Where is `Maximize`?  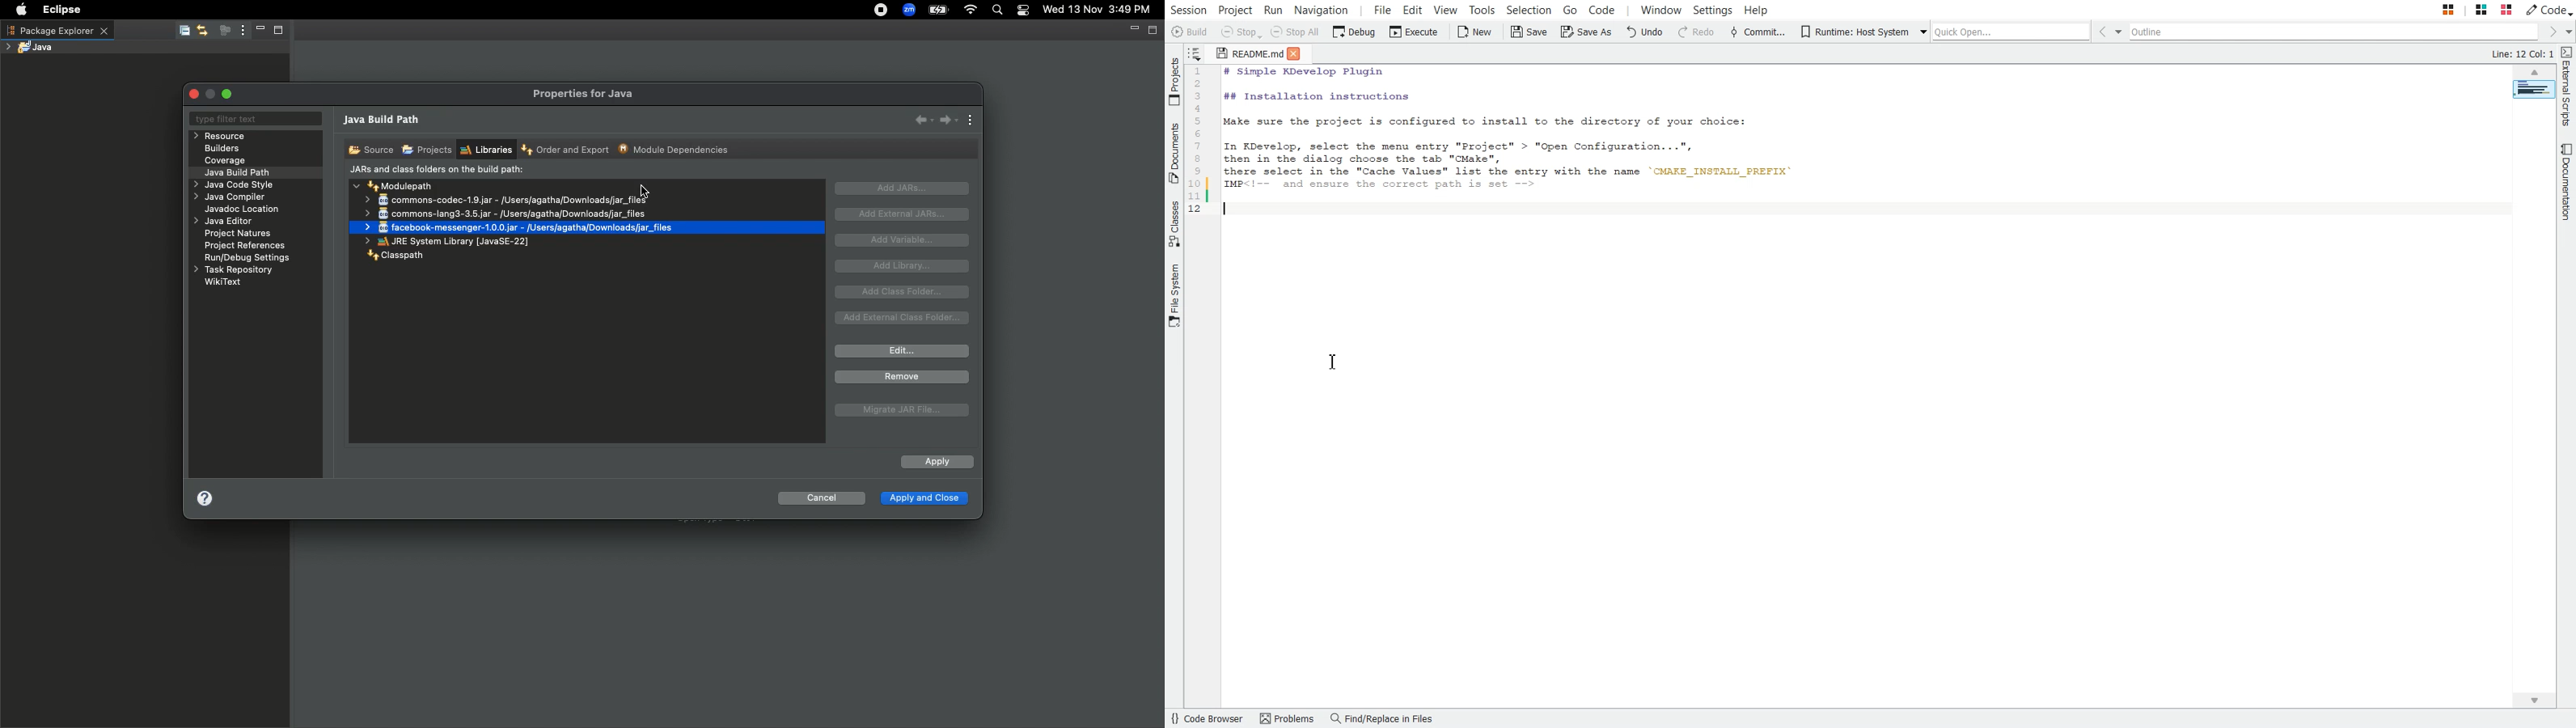
Maximize is located at coordinates (1154, 31).